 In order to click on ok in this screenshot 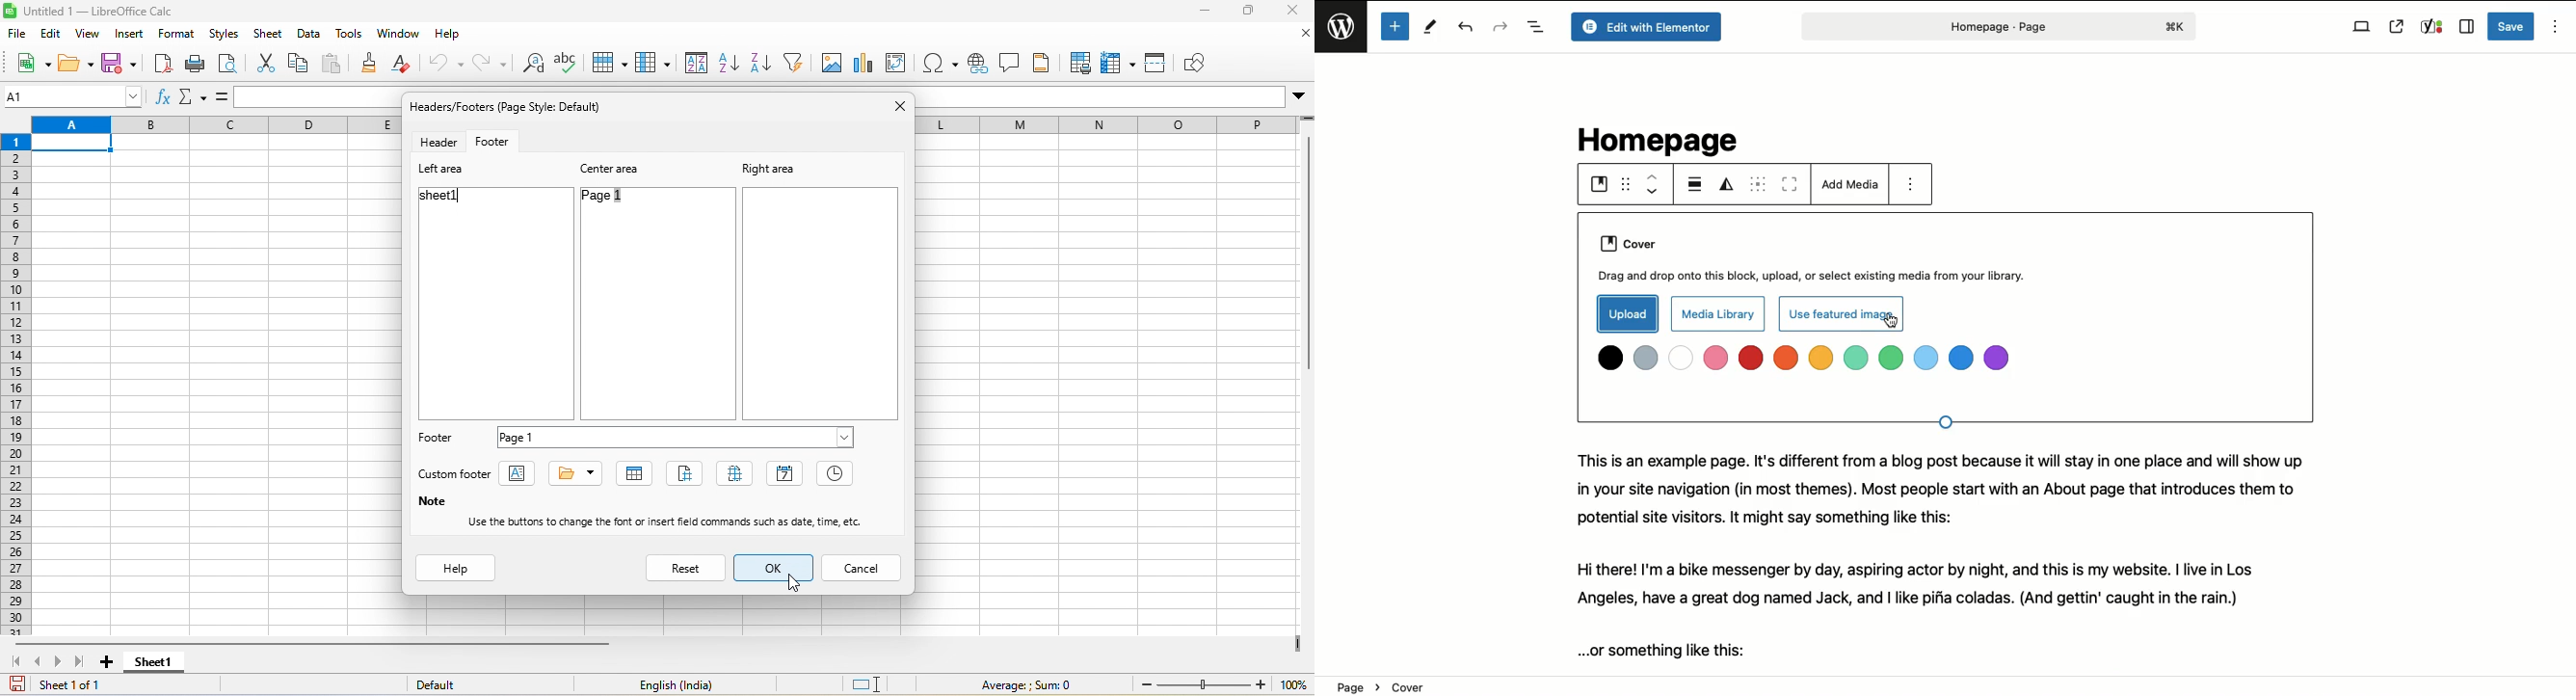, I will do `click(774, 569)`.